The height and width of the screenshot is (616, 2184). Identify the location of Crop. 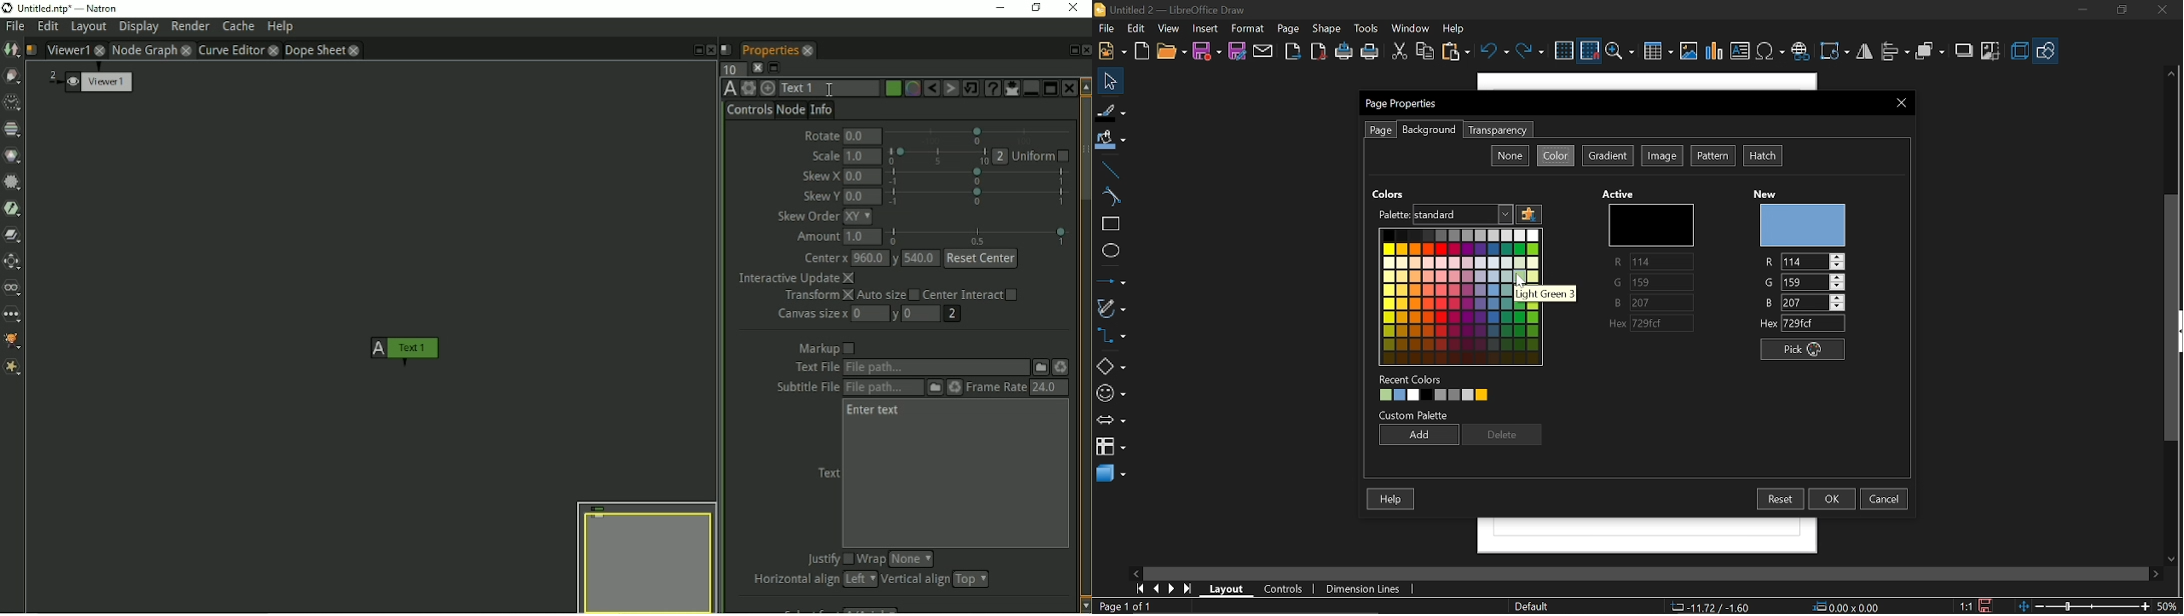
(1991, 52).